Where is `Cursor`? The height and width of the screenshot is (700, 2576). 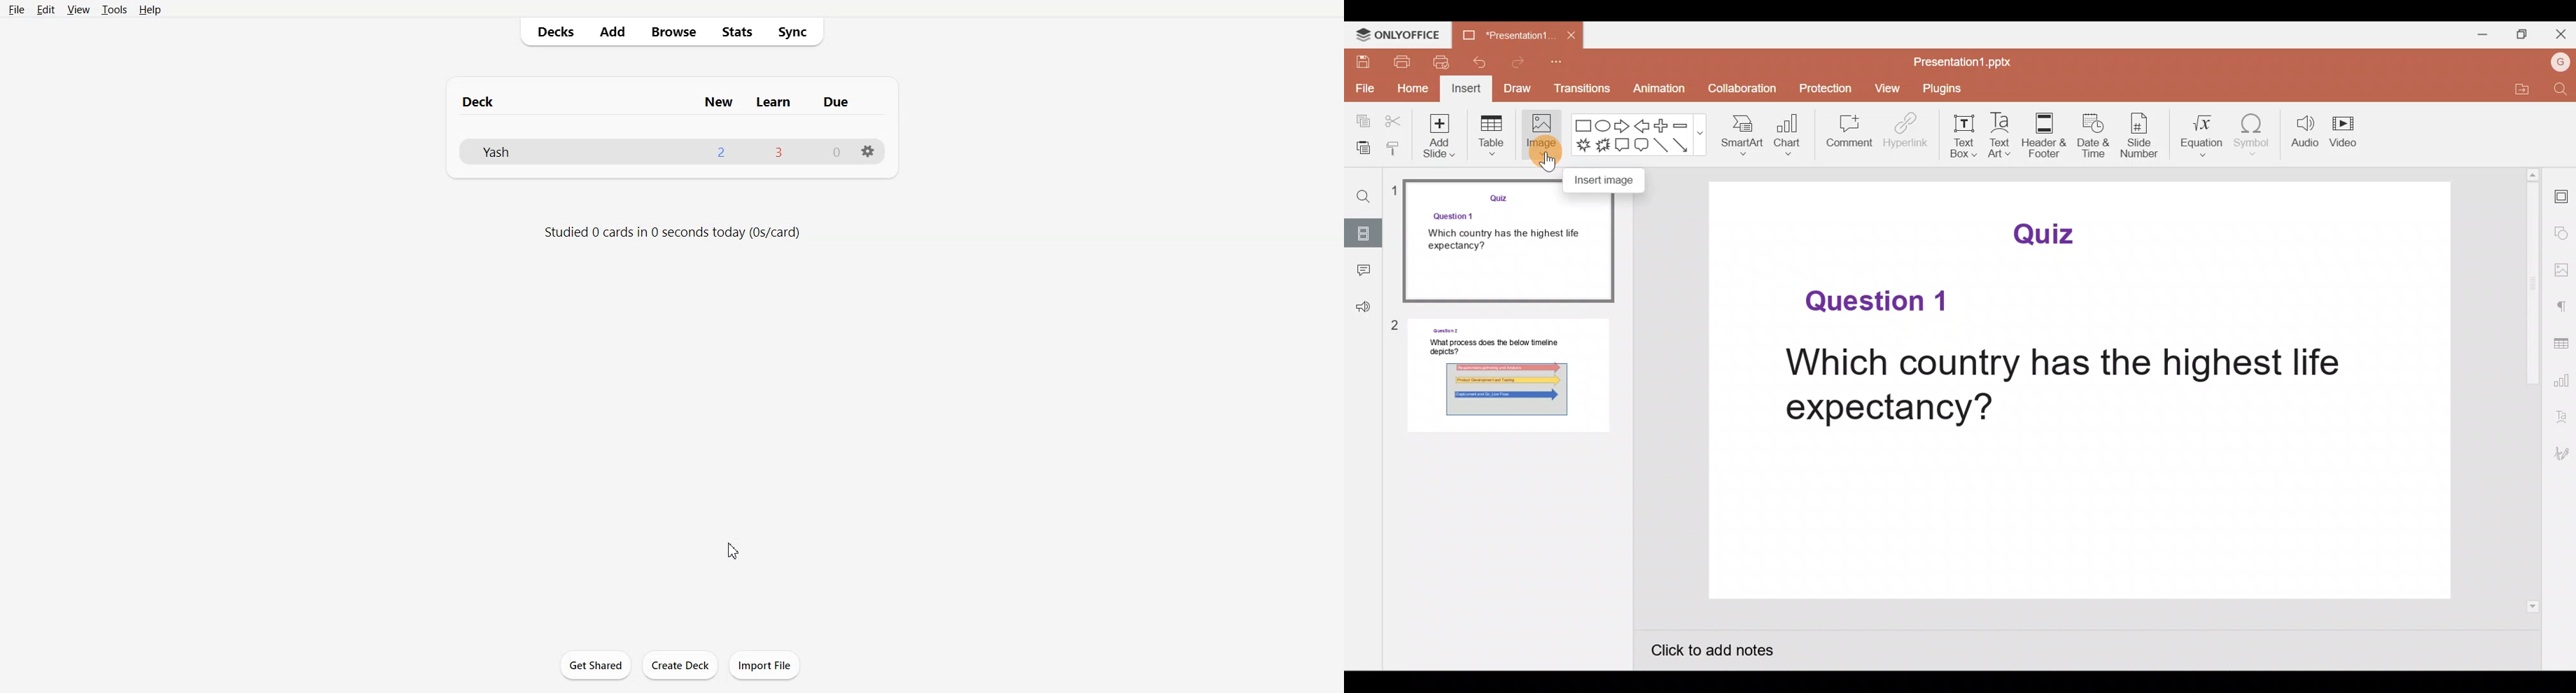 Cursor is located at coordinates (734, 550).